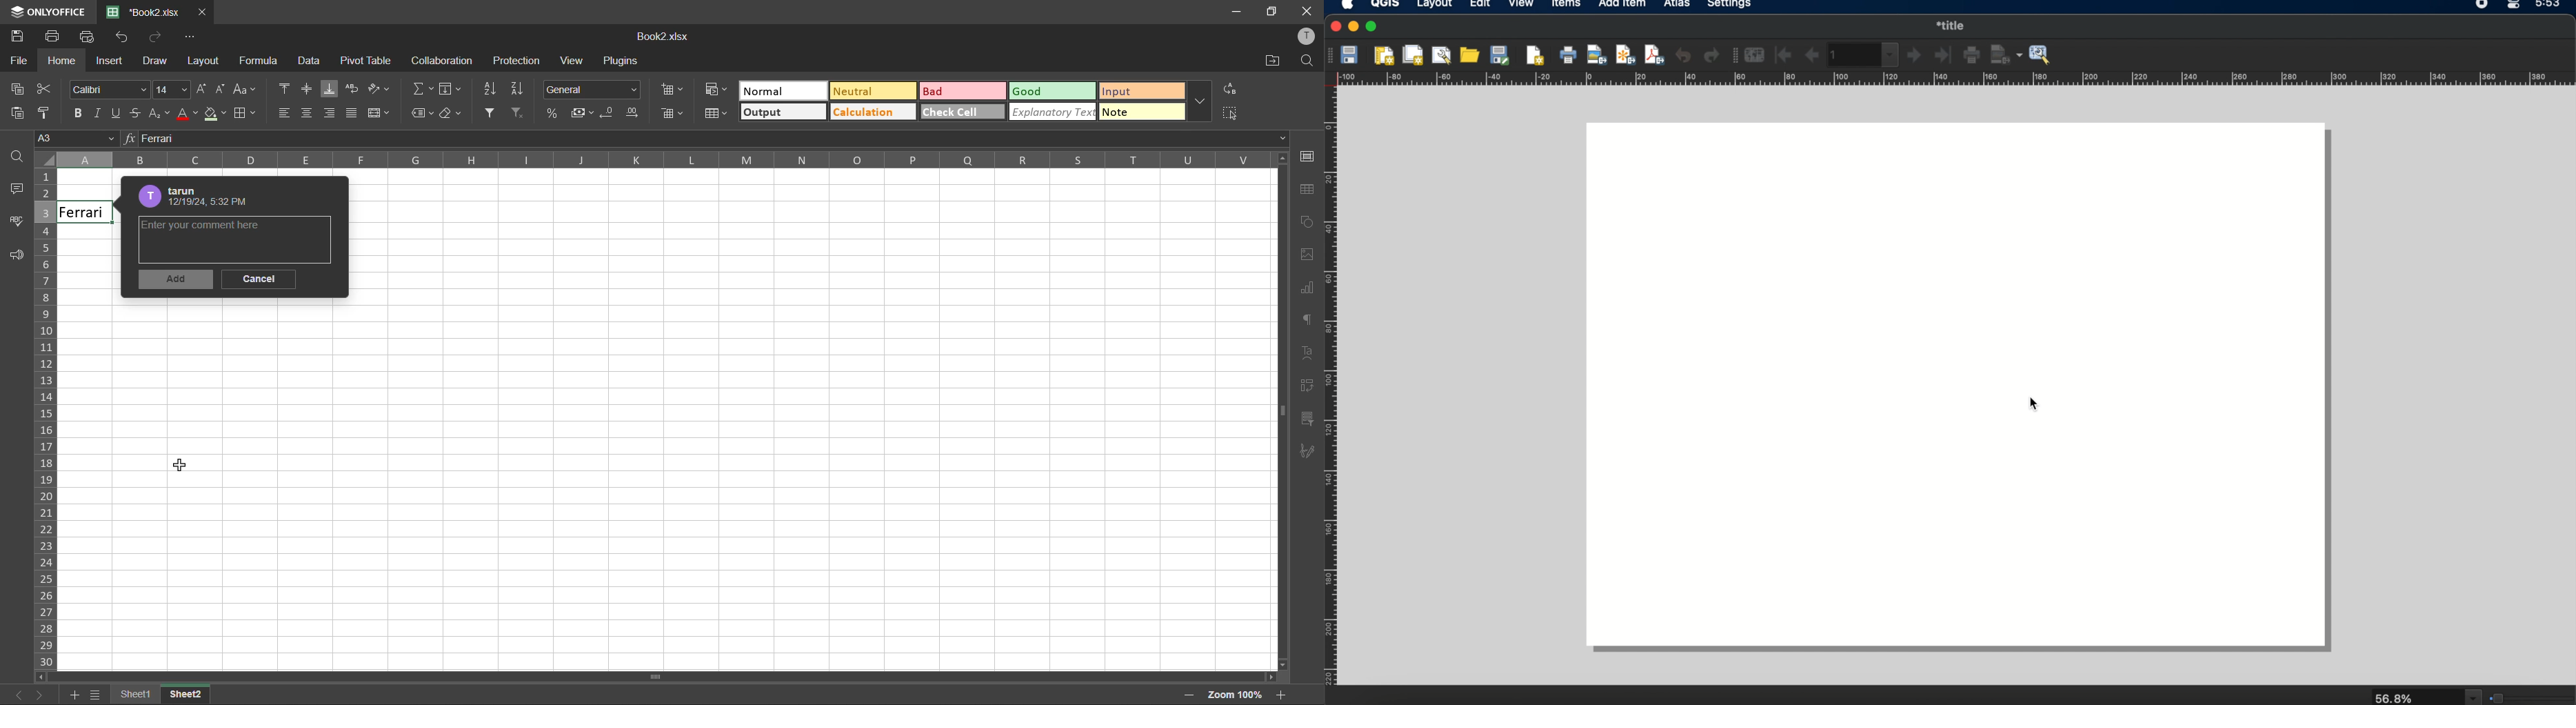  What do you see at coordinates (1311, 321) in the screenshot?
I see `paragraph` at bounding box center [1311, 321].